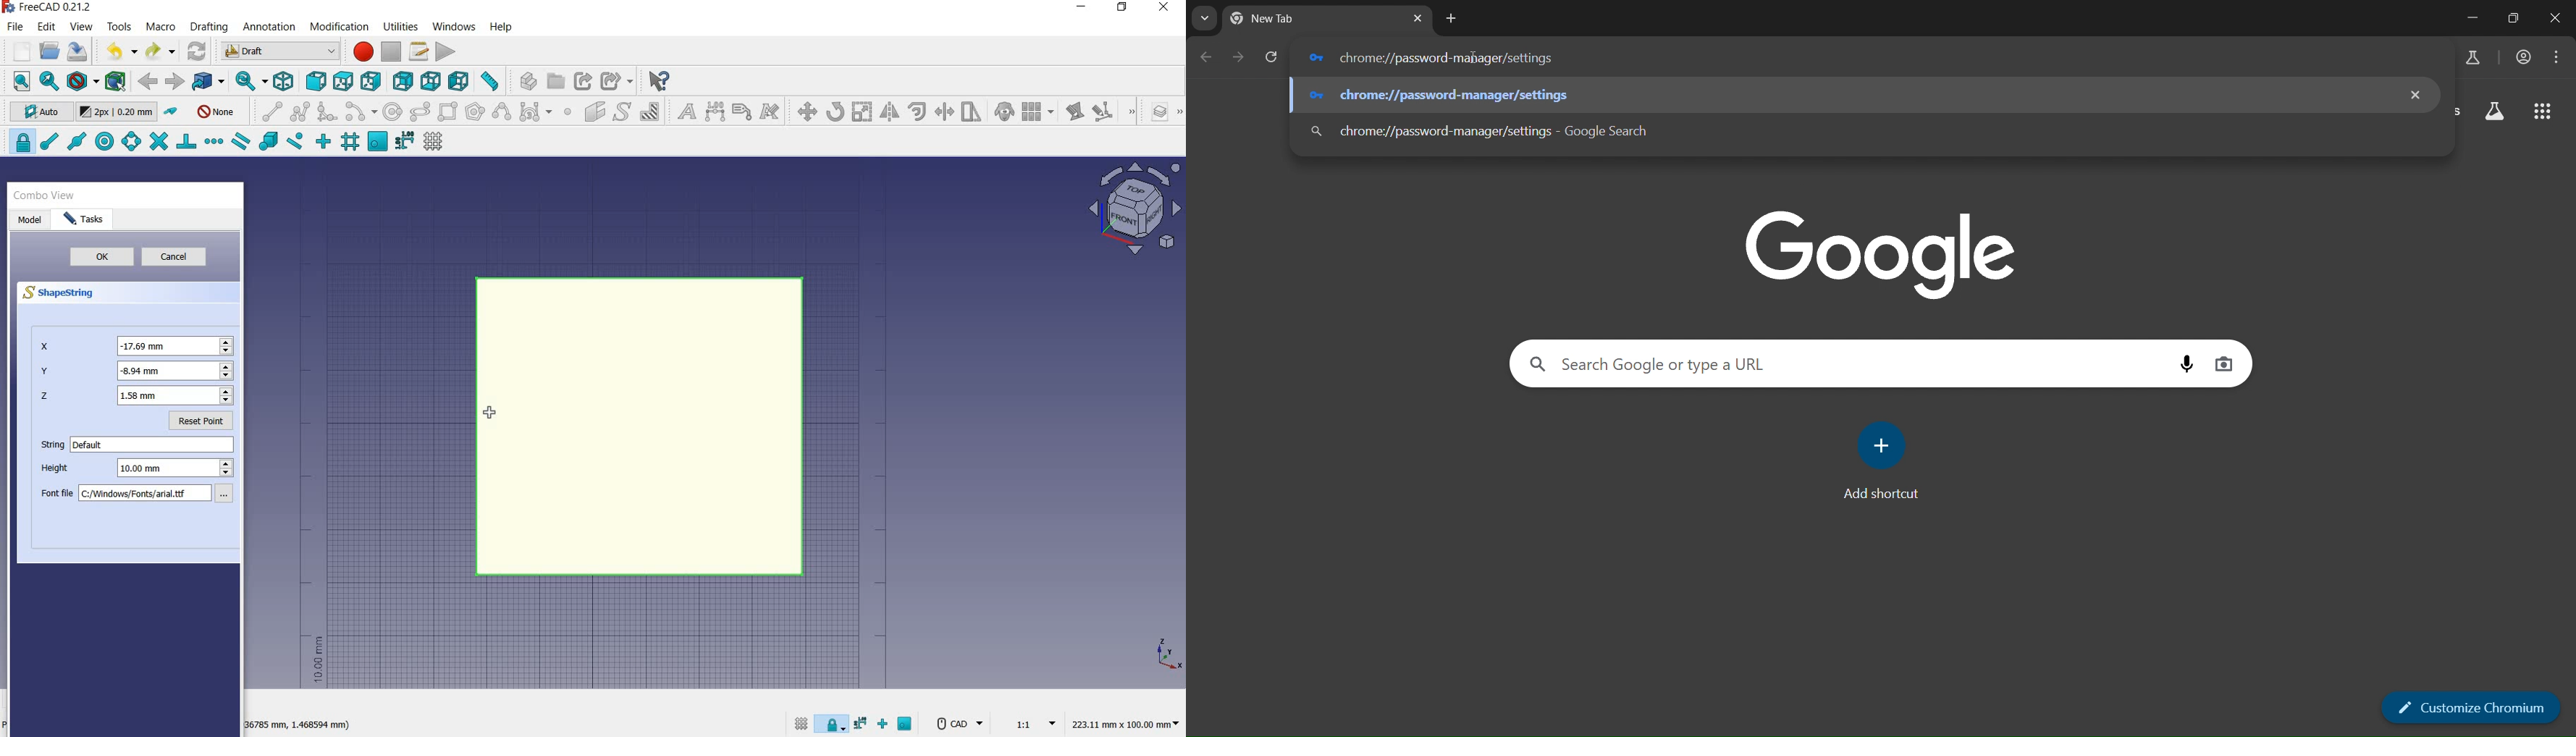 This screenshot has width=2576, height=756. I want to click on undo, so click(121, 51).